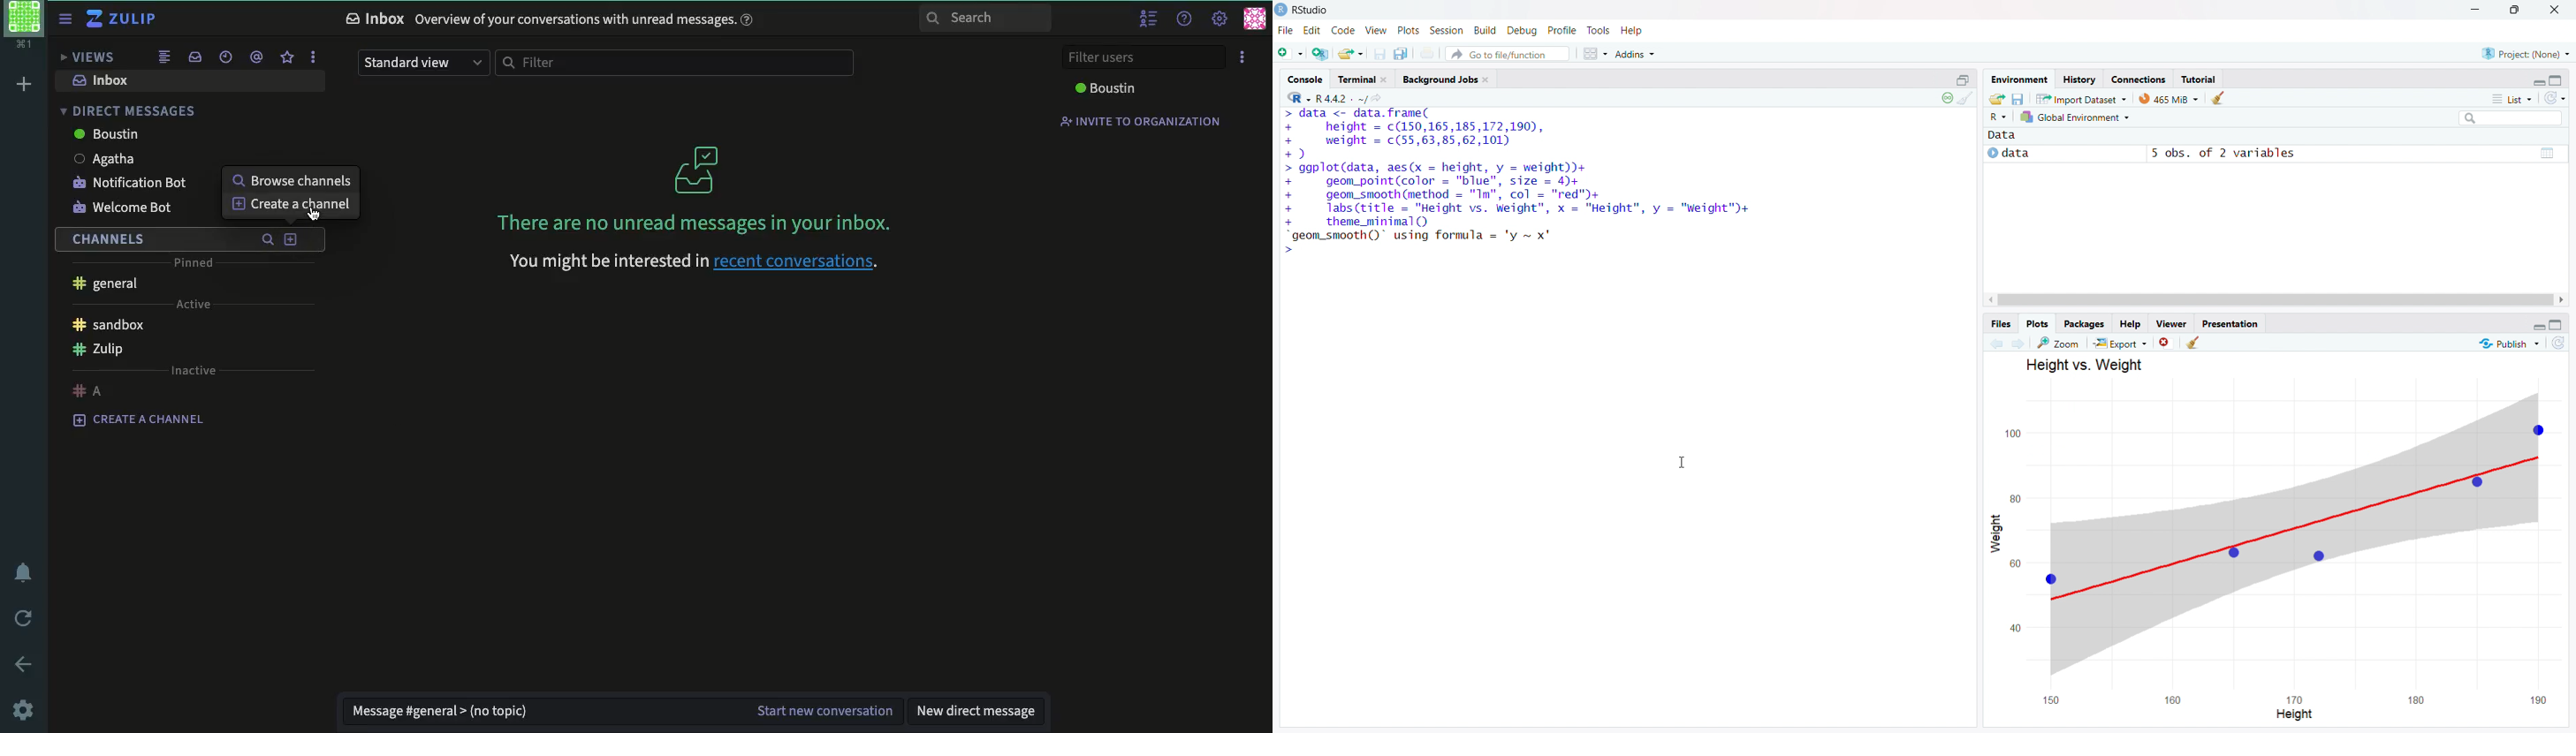 This screenshot has width=2576, height=756. I want to click on viewer, so click(2172, 324).